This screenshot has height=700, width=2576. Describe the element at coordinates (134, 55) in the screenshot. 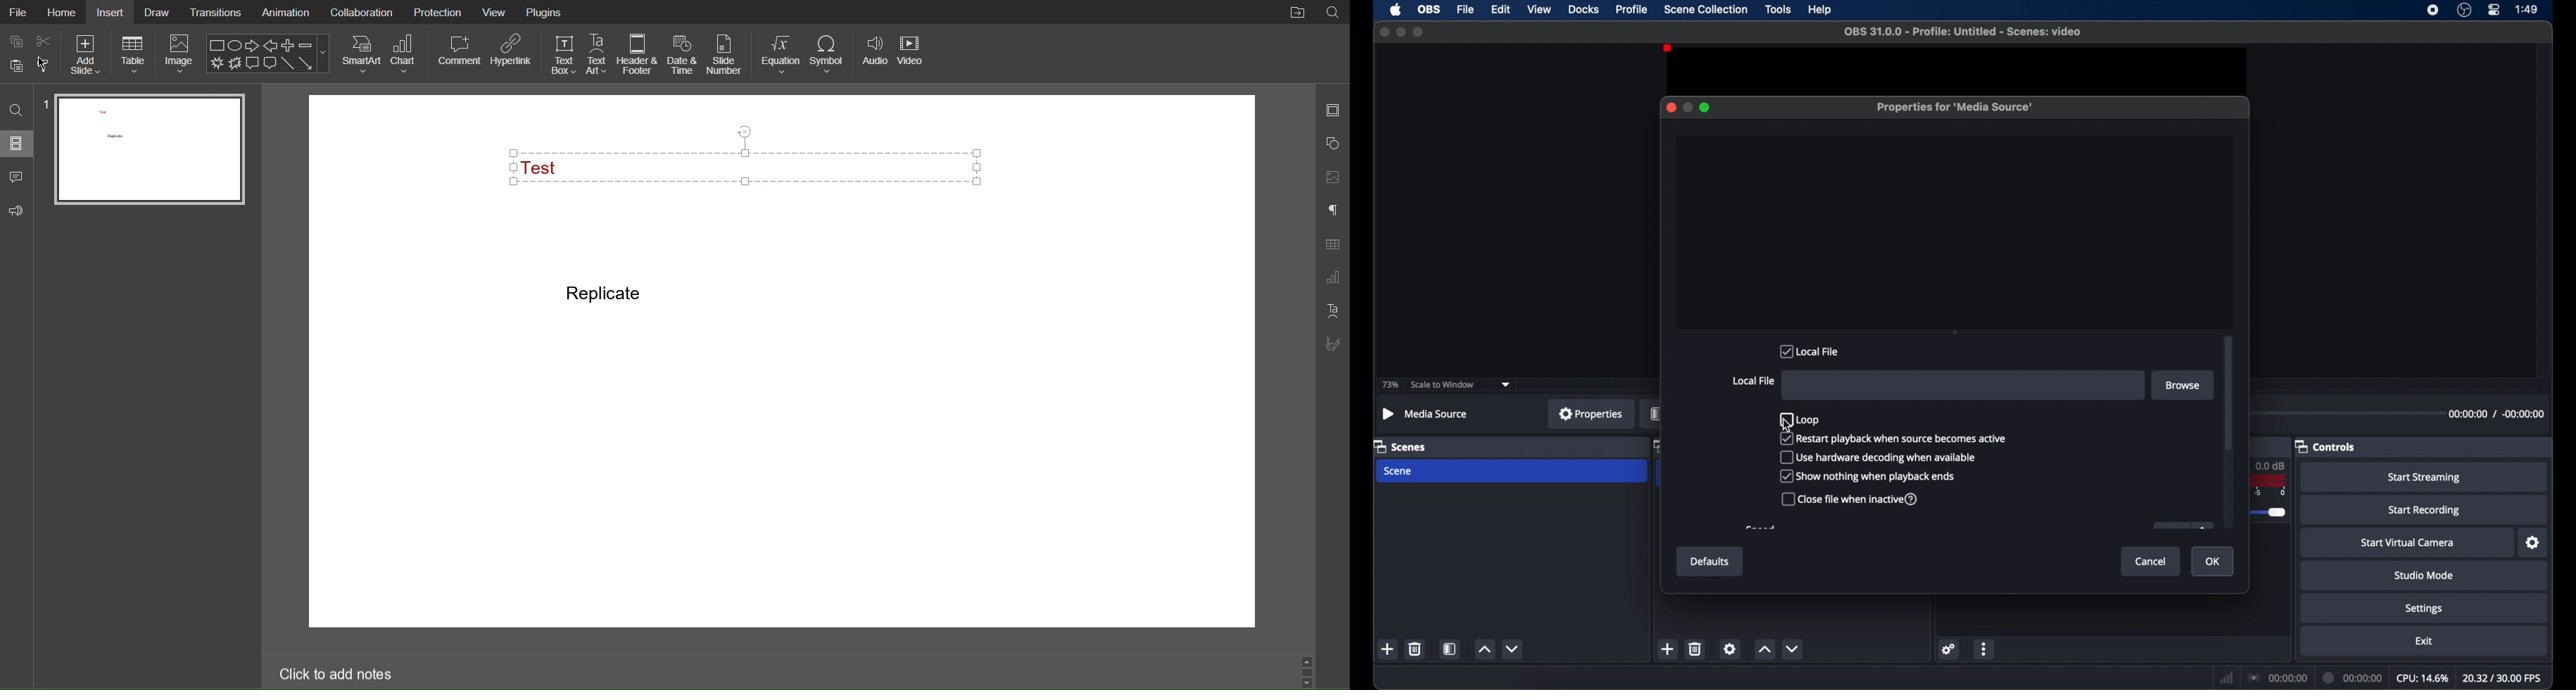

I see `Table` at that location.